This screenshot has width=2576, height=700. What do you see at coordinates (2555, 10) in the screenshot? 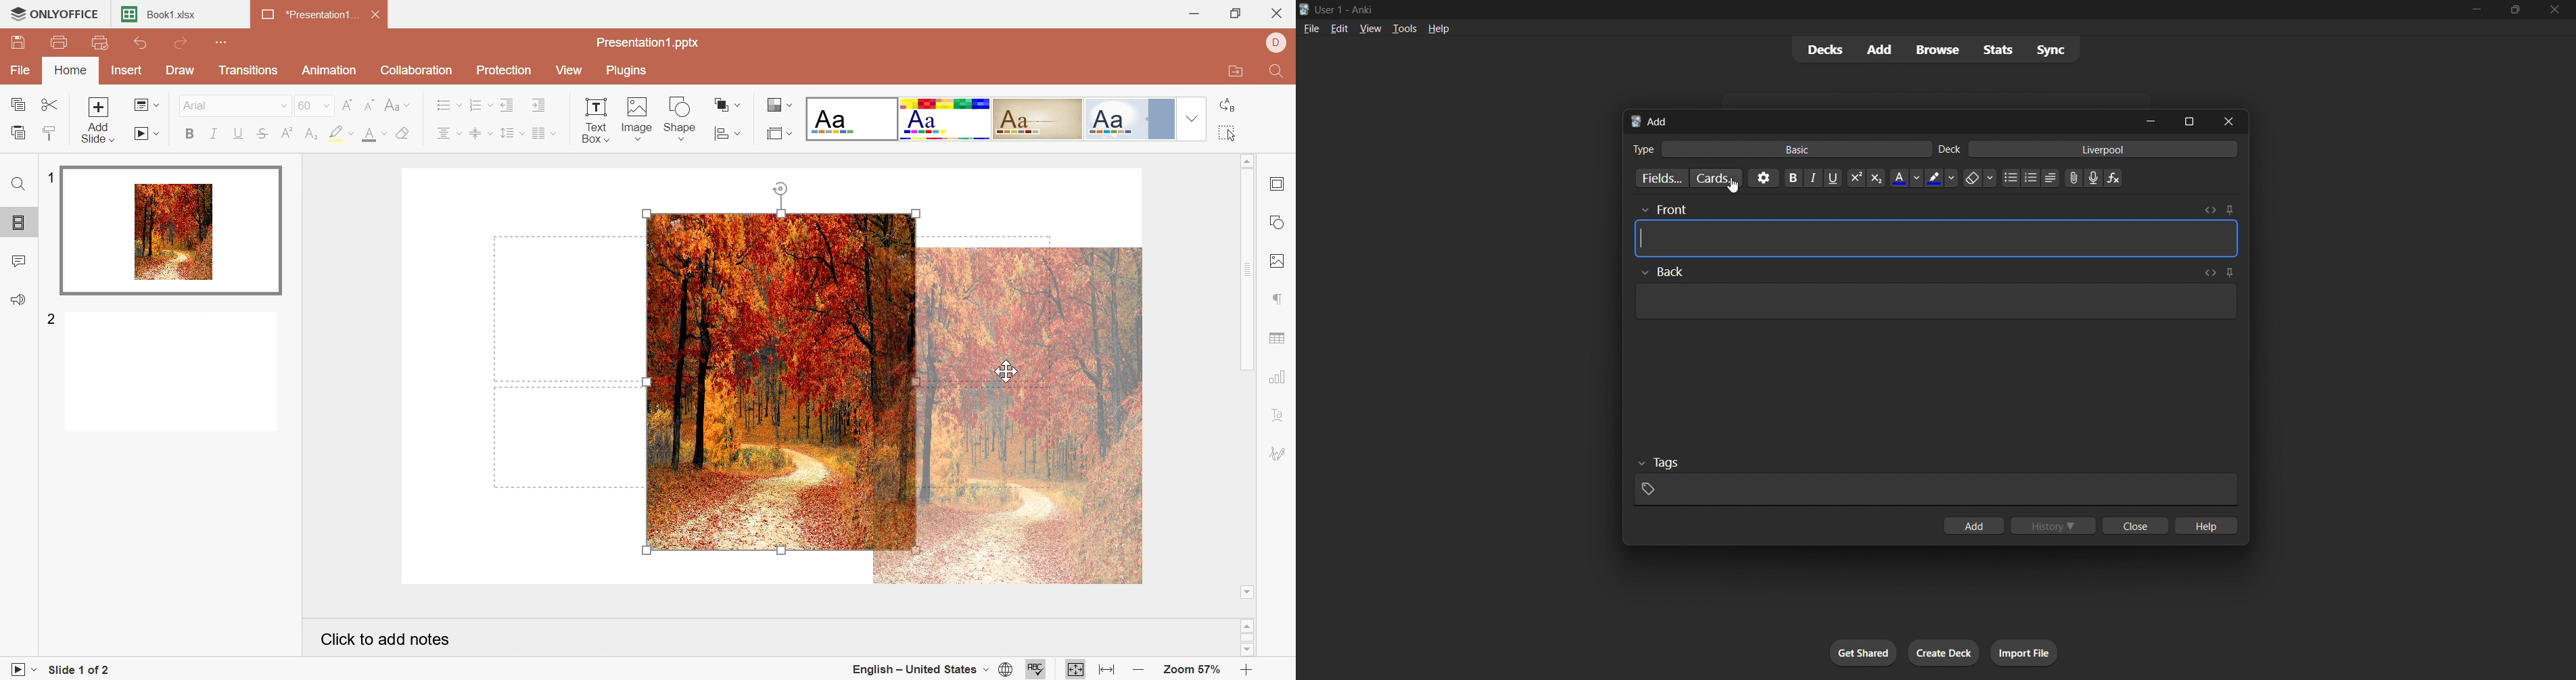
I see `close` at bounding box center [2555, 10].